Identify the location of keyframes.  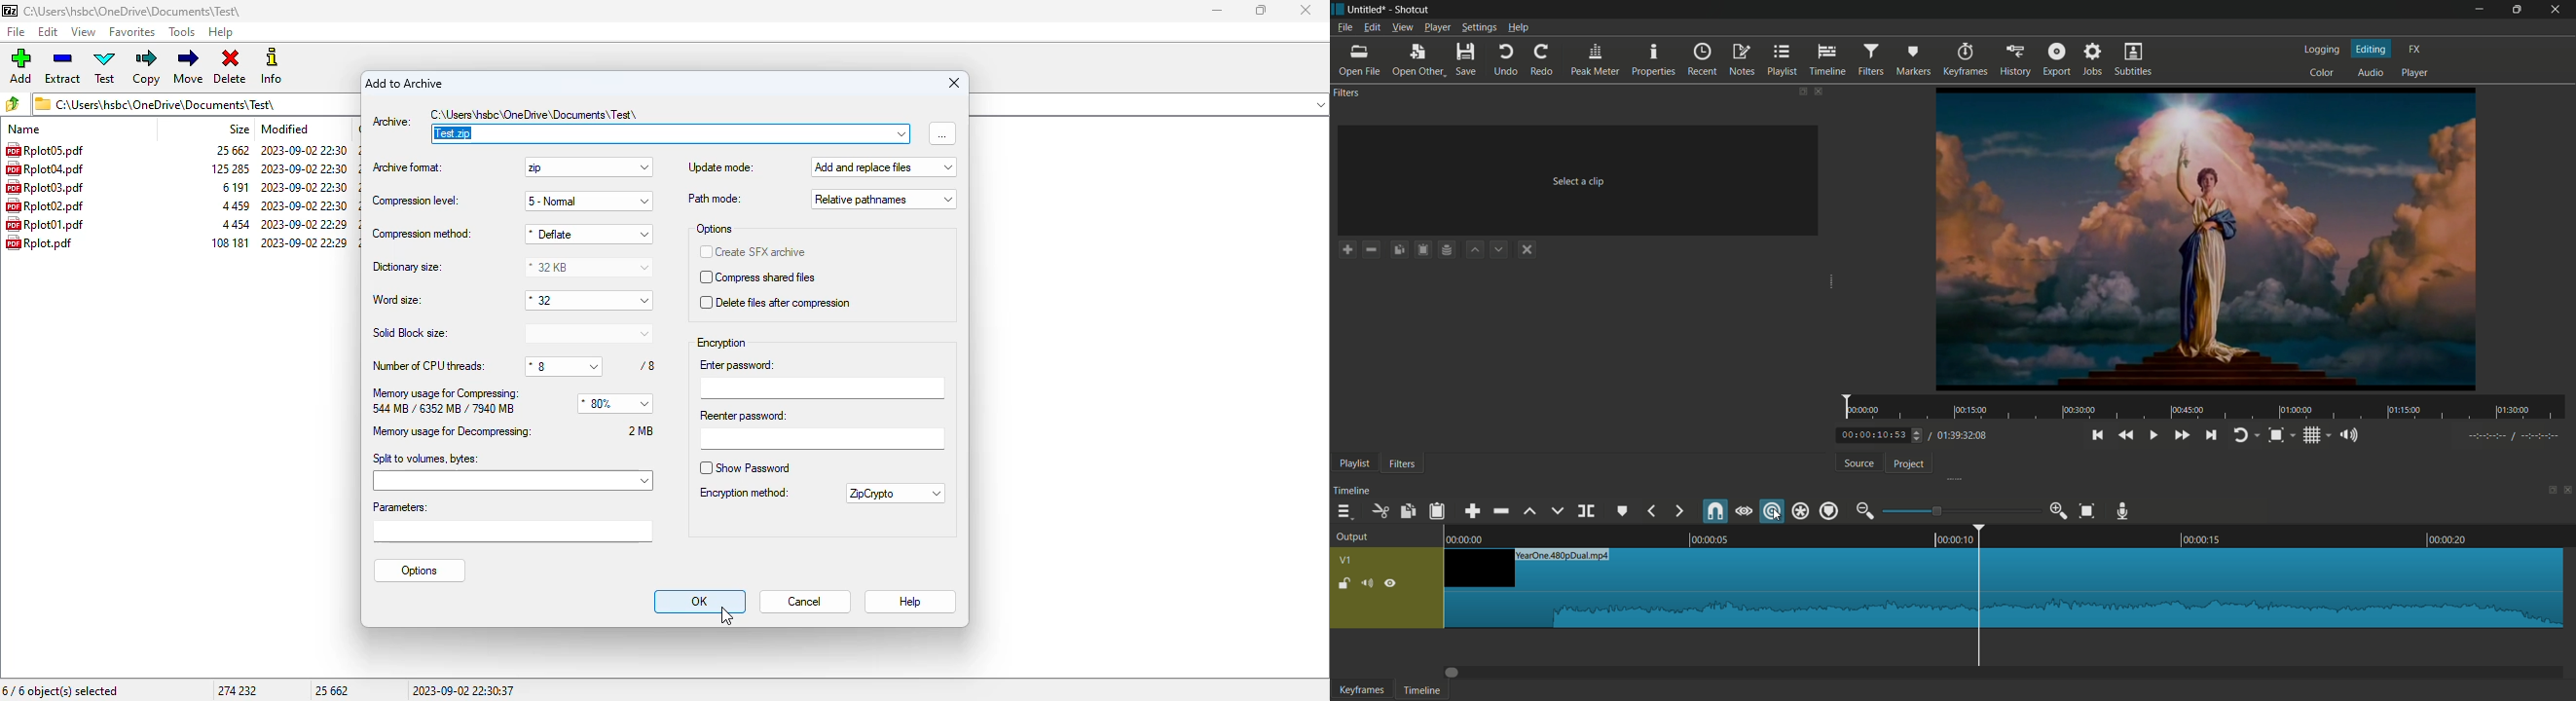
(1967, 59).